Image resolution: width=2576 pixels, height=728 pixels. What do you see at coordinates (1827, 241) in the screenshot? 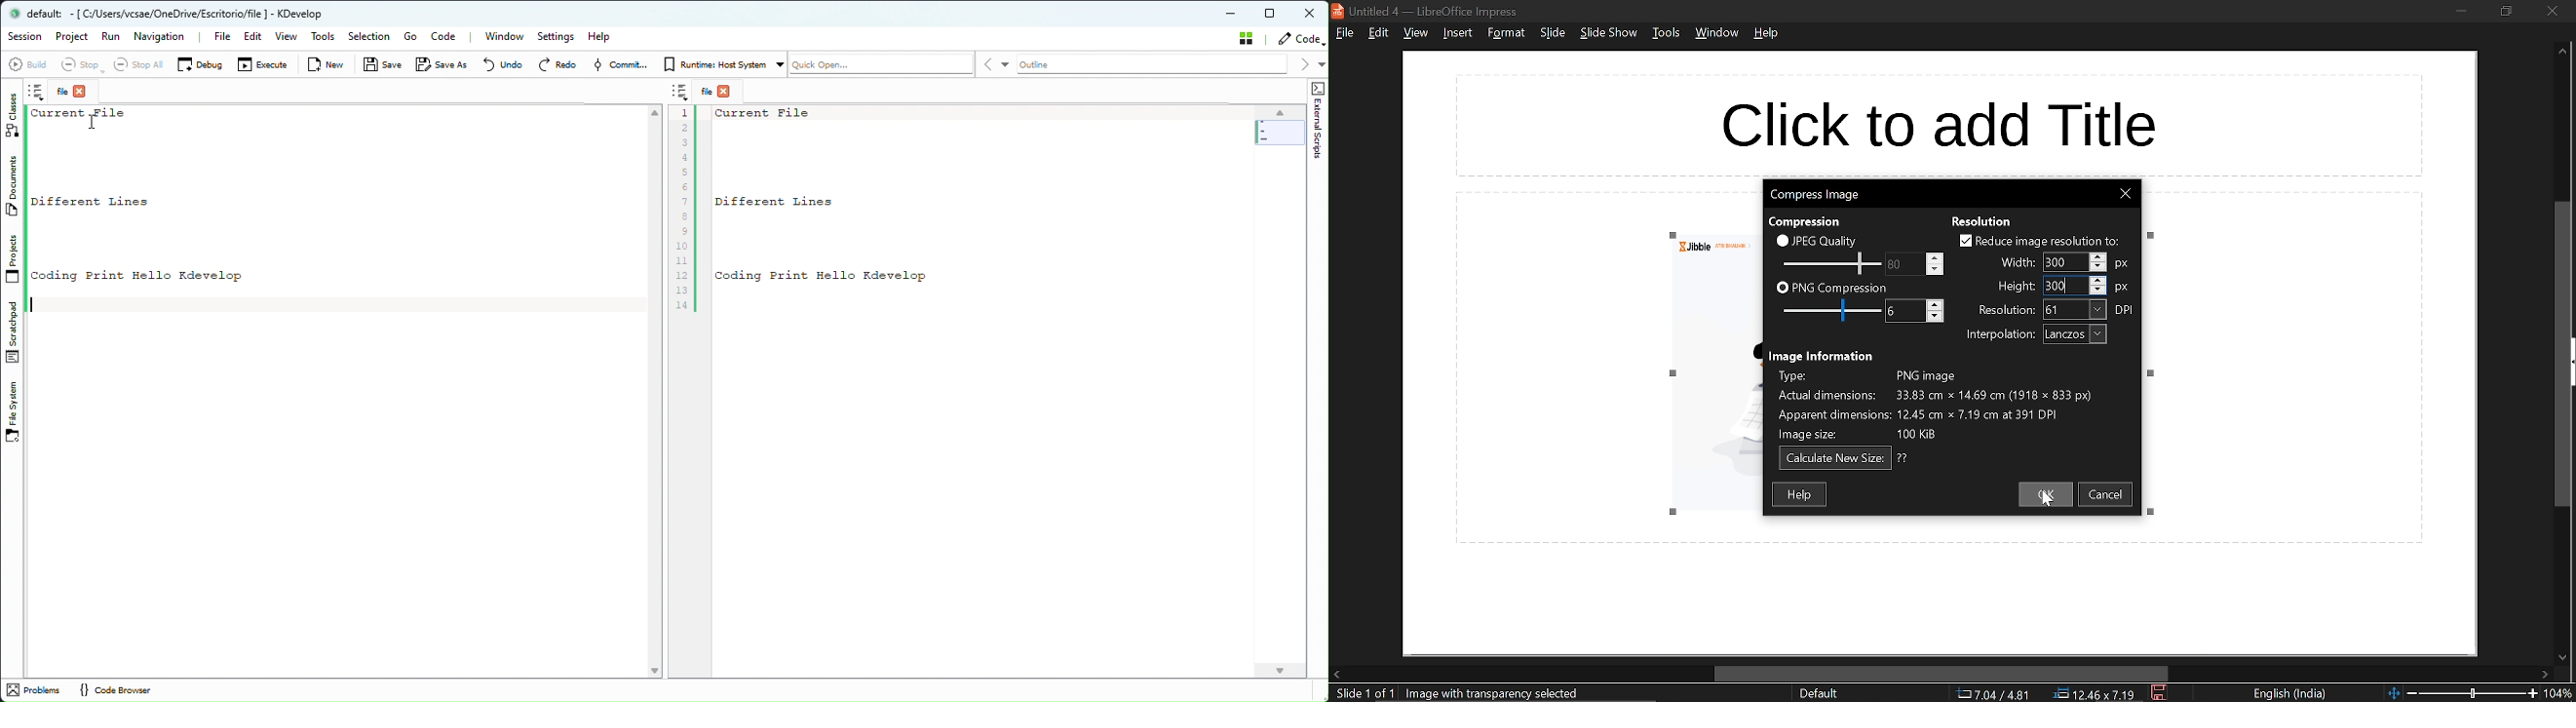
I see `JPEG quality` at bounding box center [1827, 241].